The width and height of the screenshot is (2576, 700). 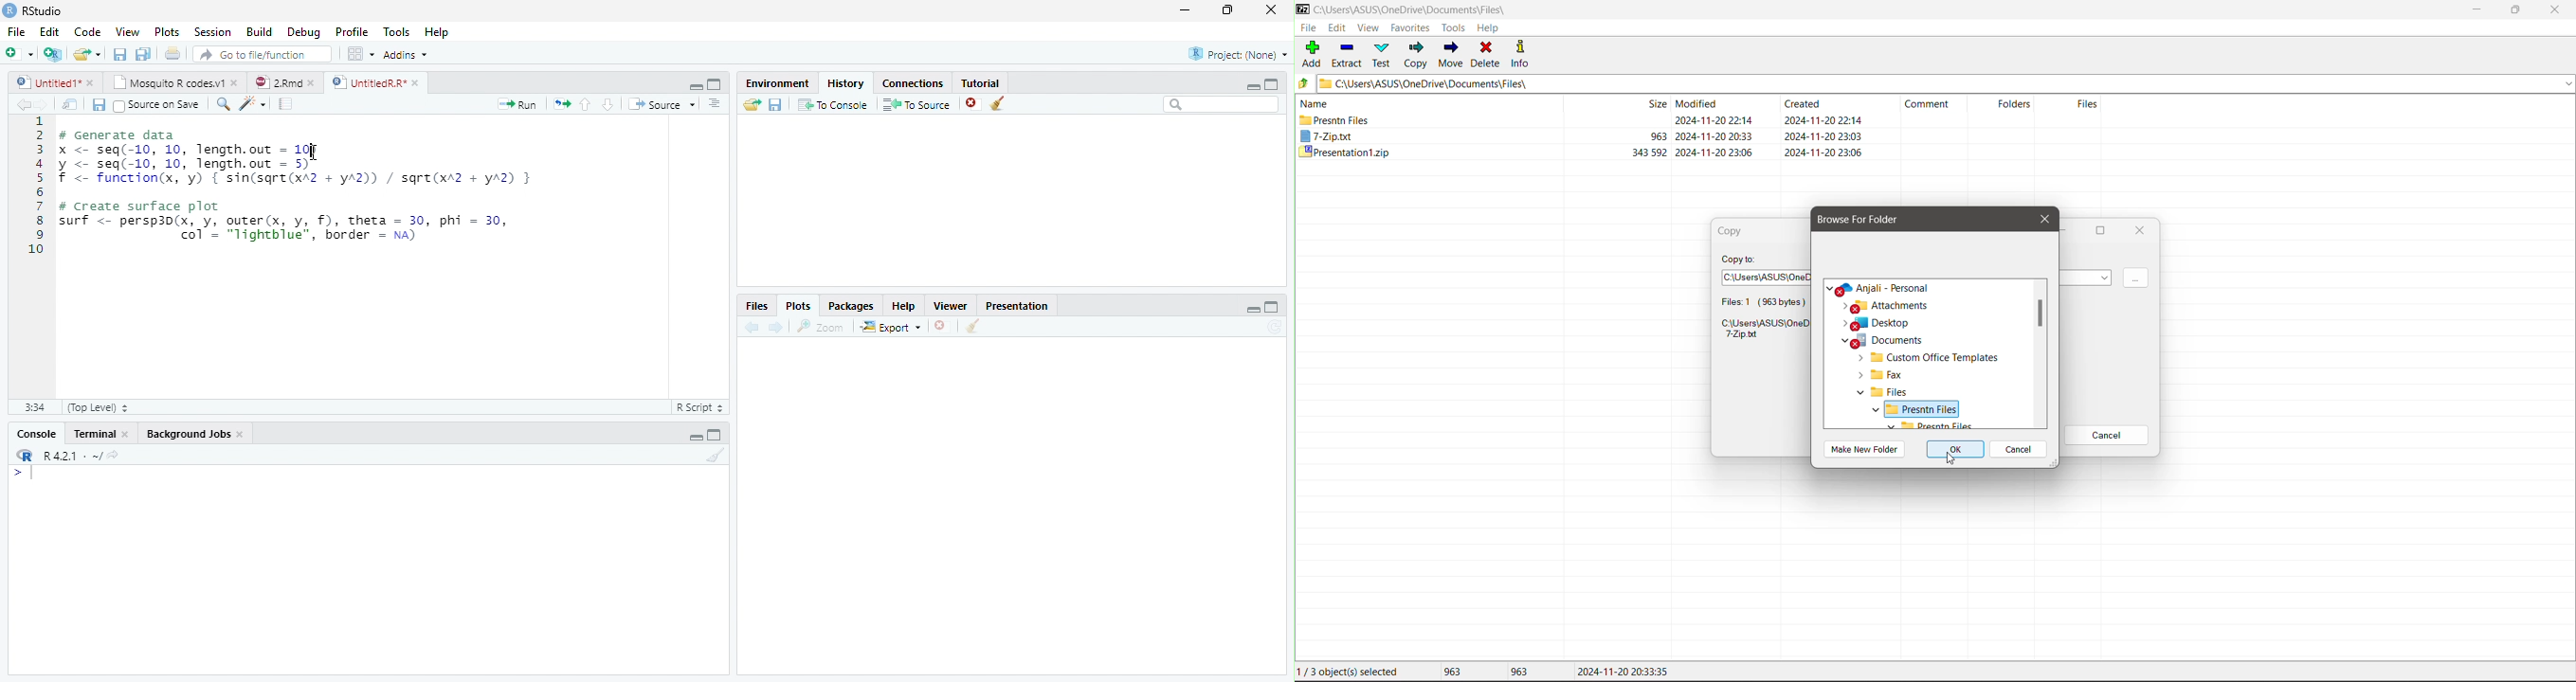 I want to click on Save current document, so click(x=98, y=104).